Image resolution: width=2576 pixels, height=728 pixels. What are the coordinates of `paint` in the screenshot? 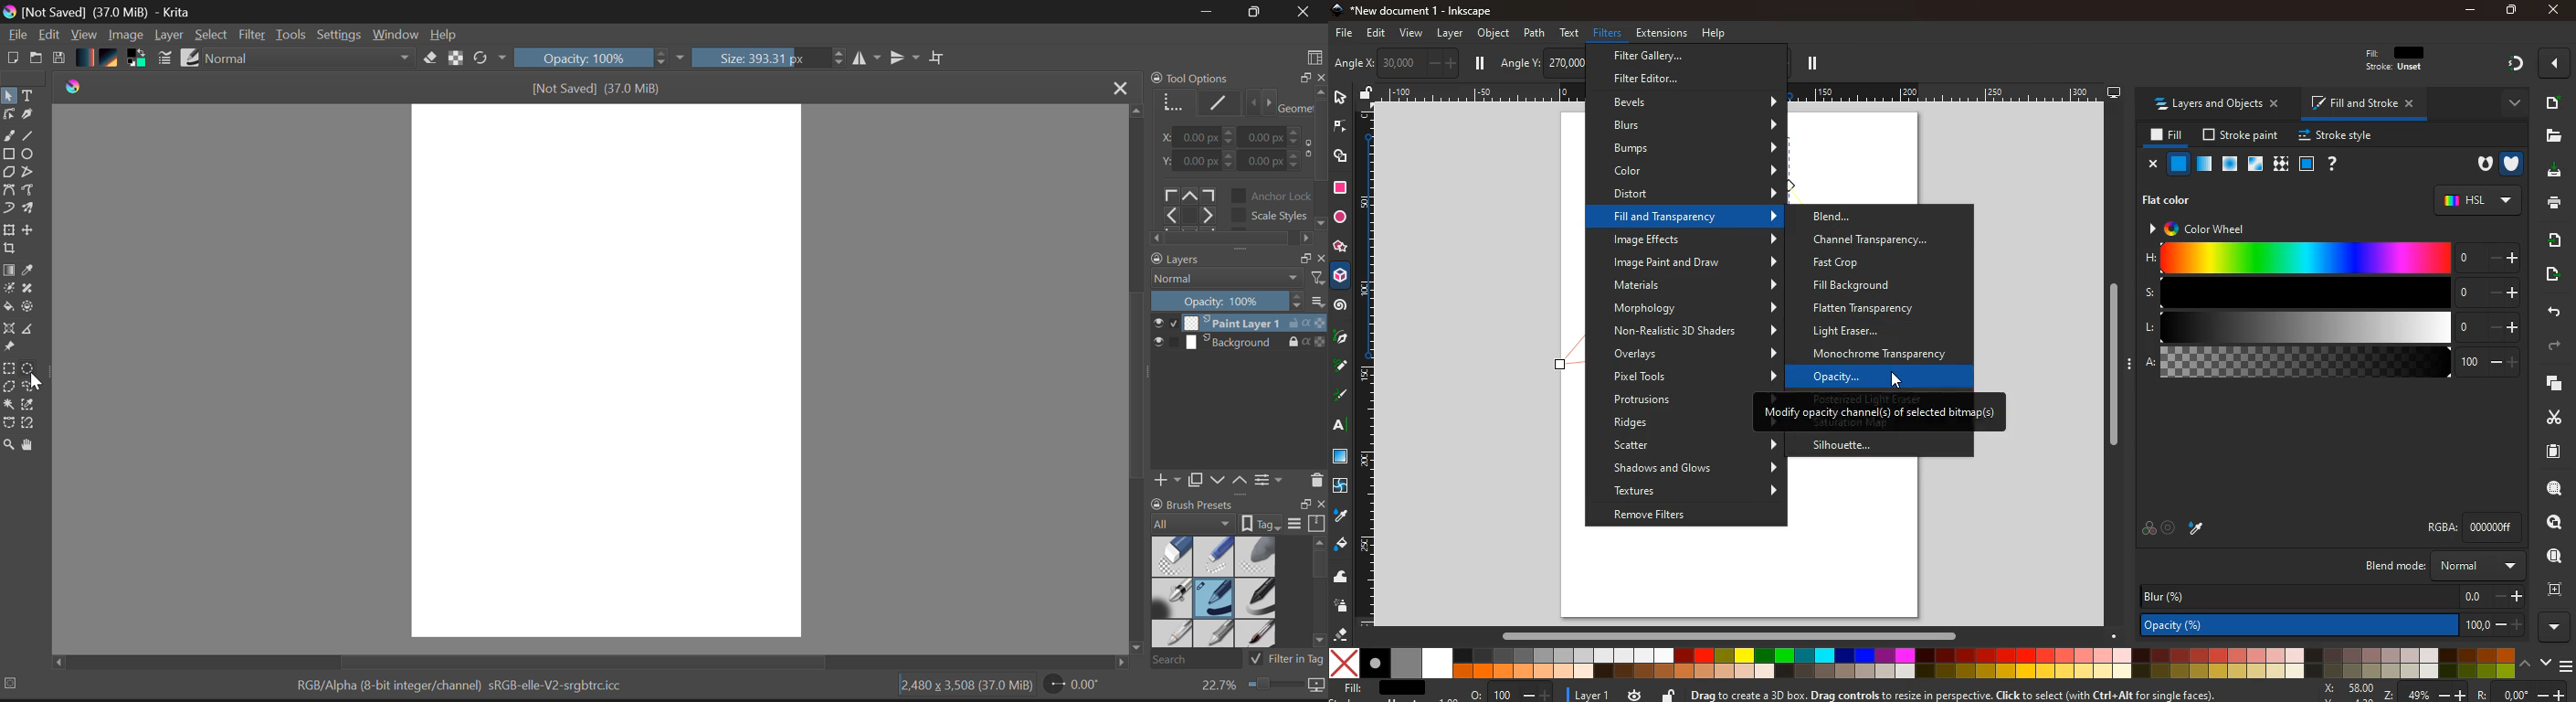 It's located at (1340, 546).